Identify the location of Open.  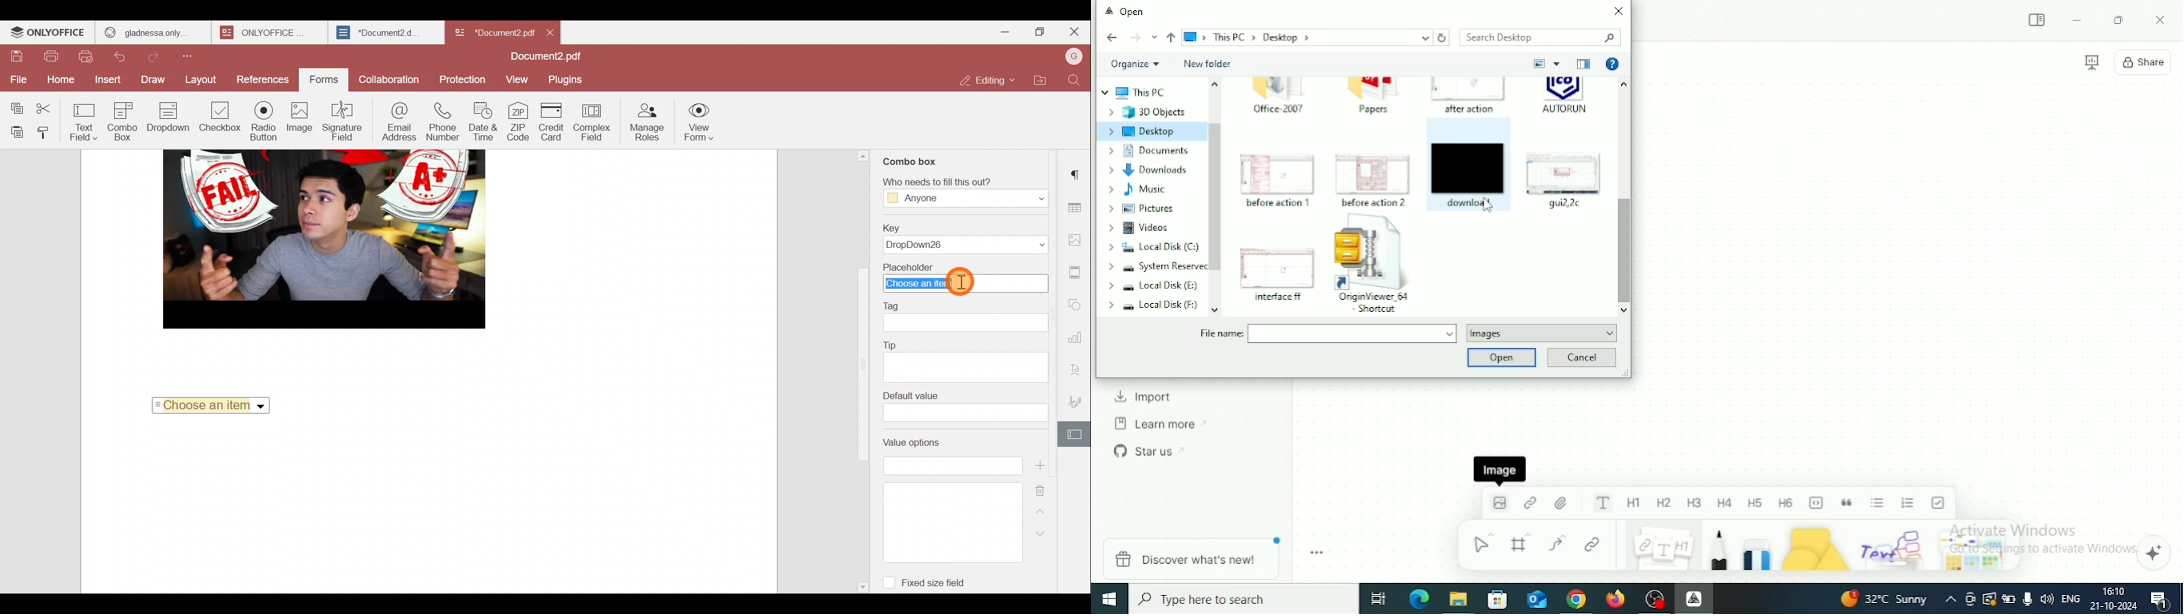
(1501, 357).